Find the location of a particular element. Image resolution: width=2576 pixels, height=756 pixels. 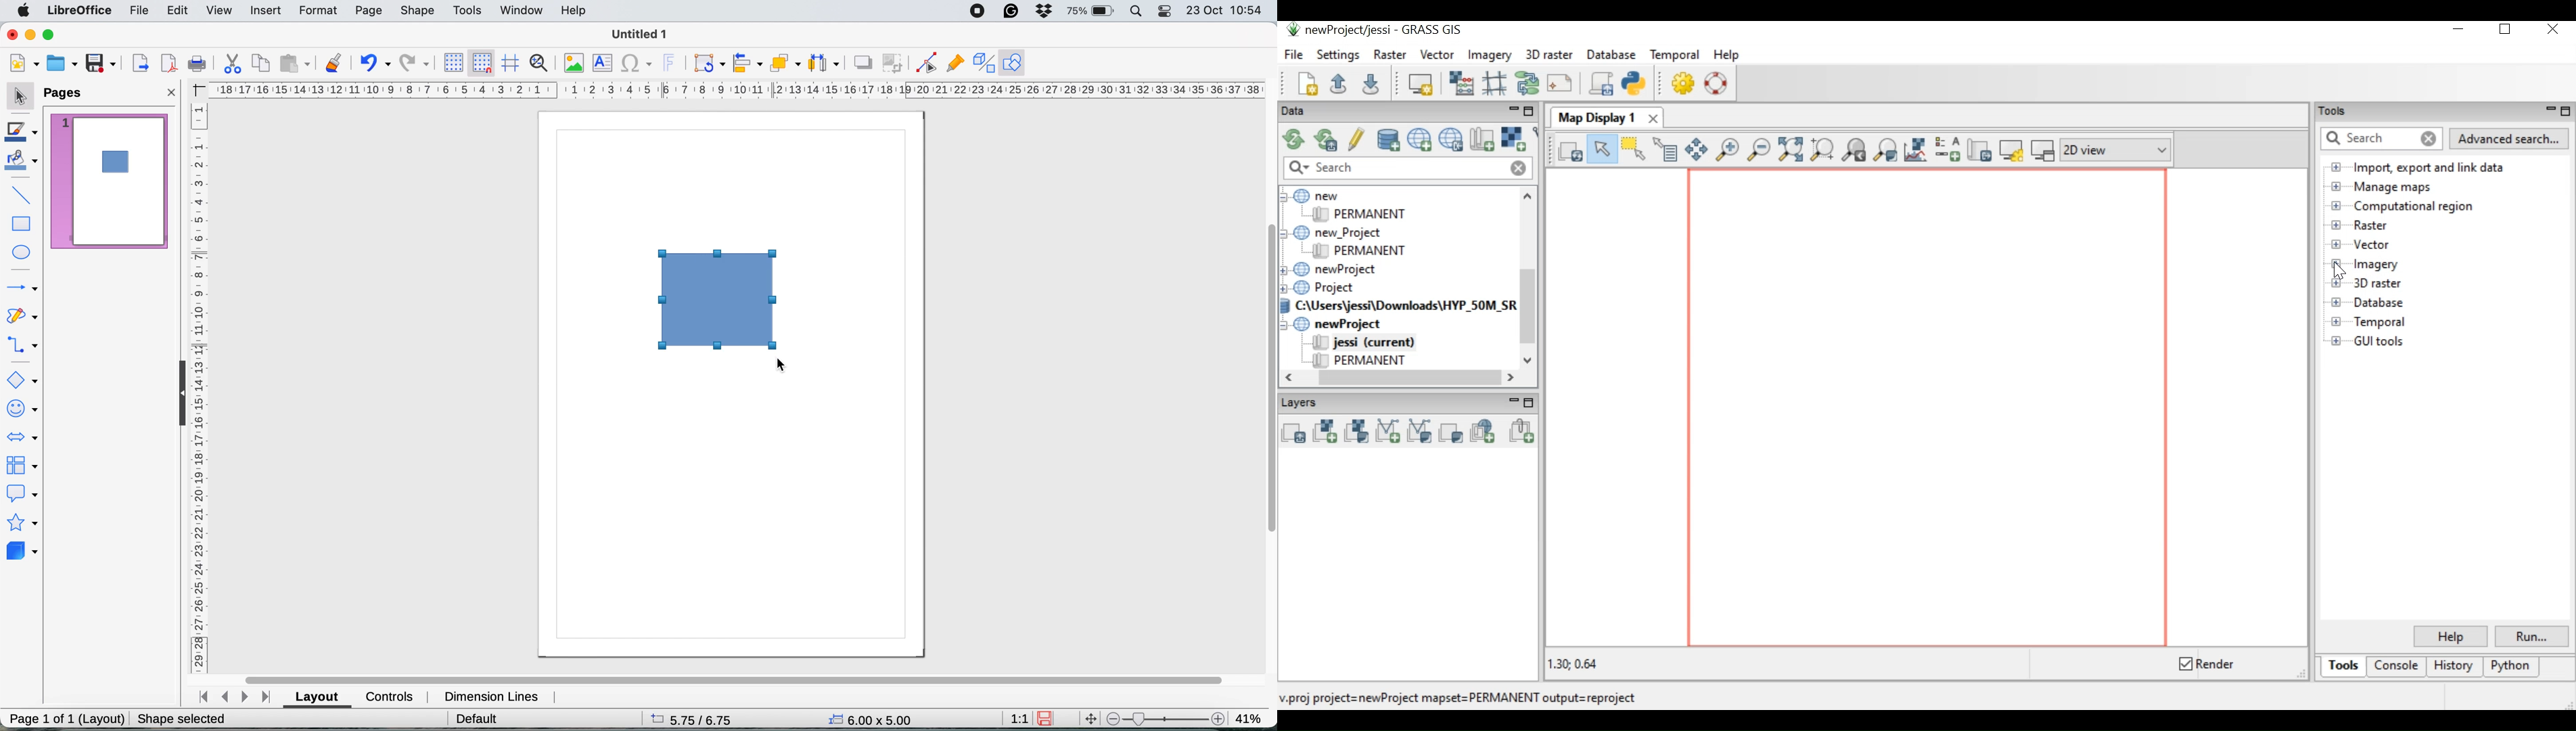

shadow is located at coordinates (863, 62).